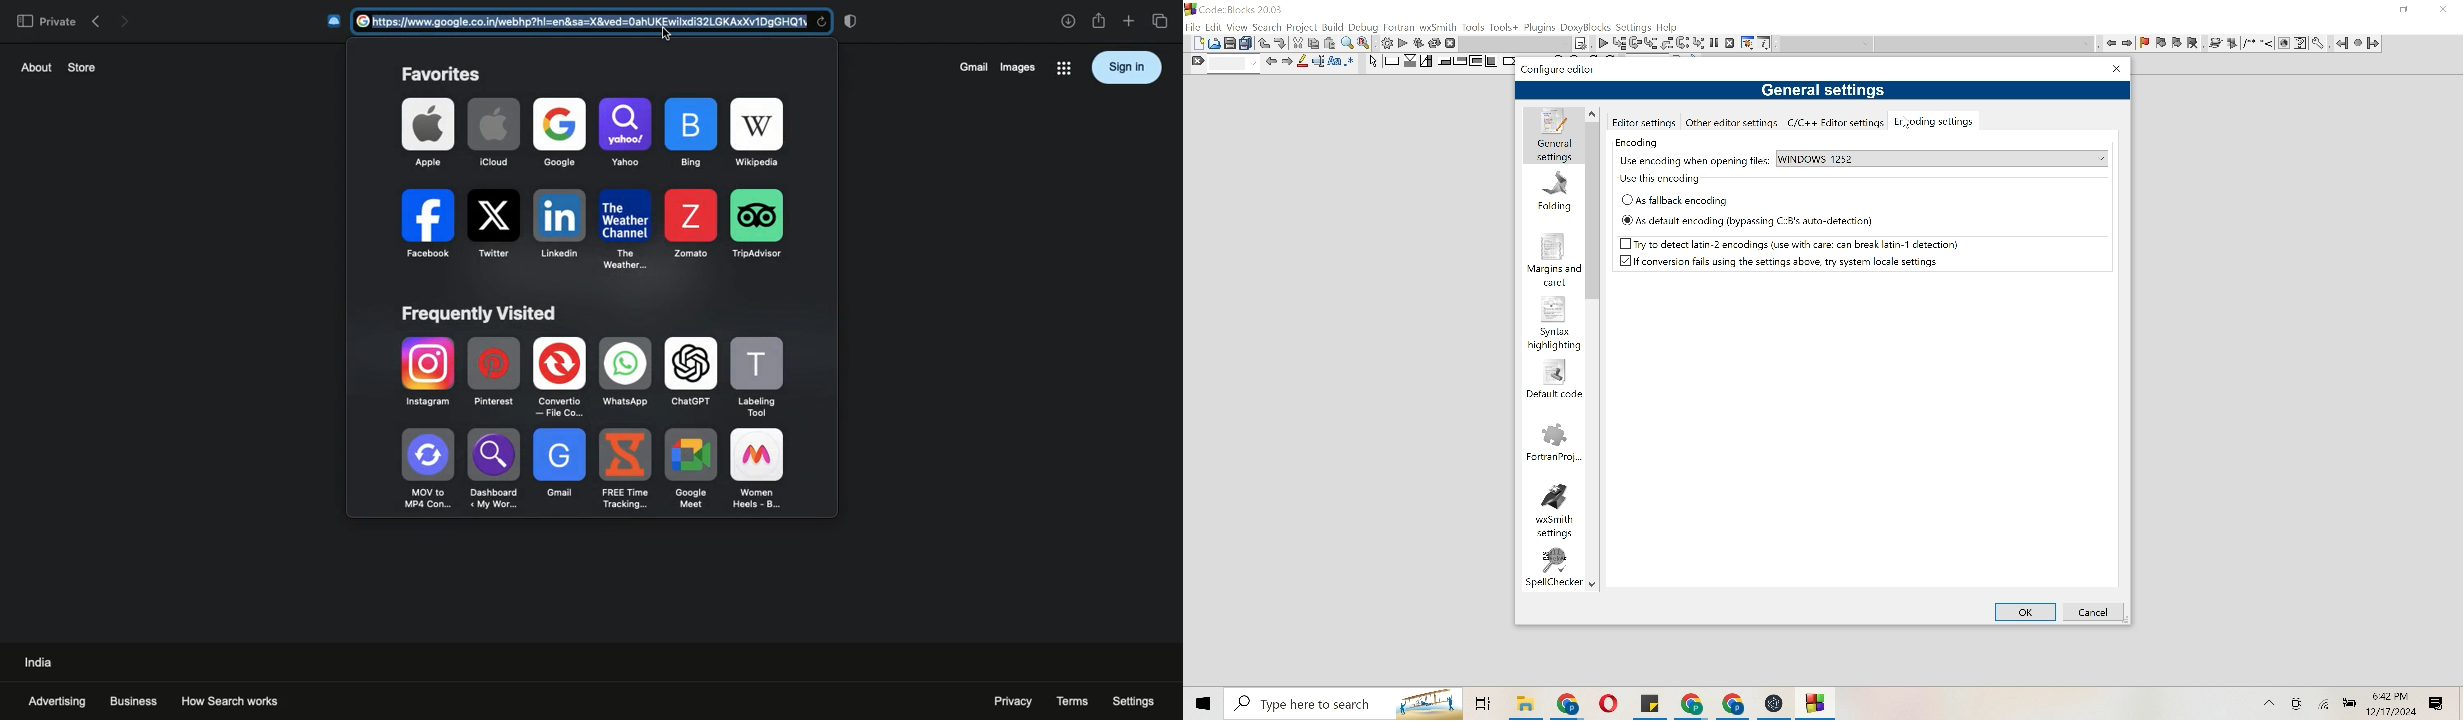 The width and height of the screenshot is (2464, 728). Describe the element at coordinates (1267, 26) in the screenshot. I see `Search` at that location.